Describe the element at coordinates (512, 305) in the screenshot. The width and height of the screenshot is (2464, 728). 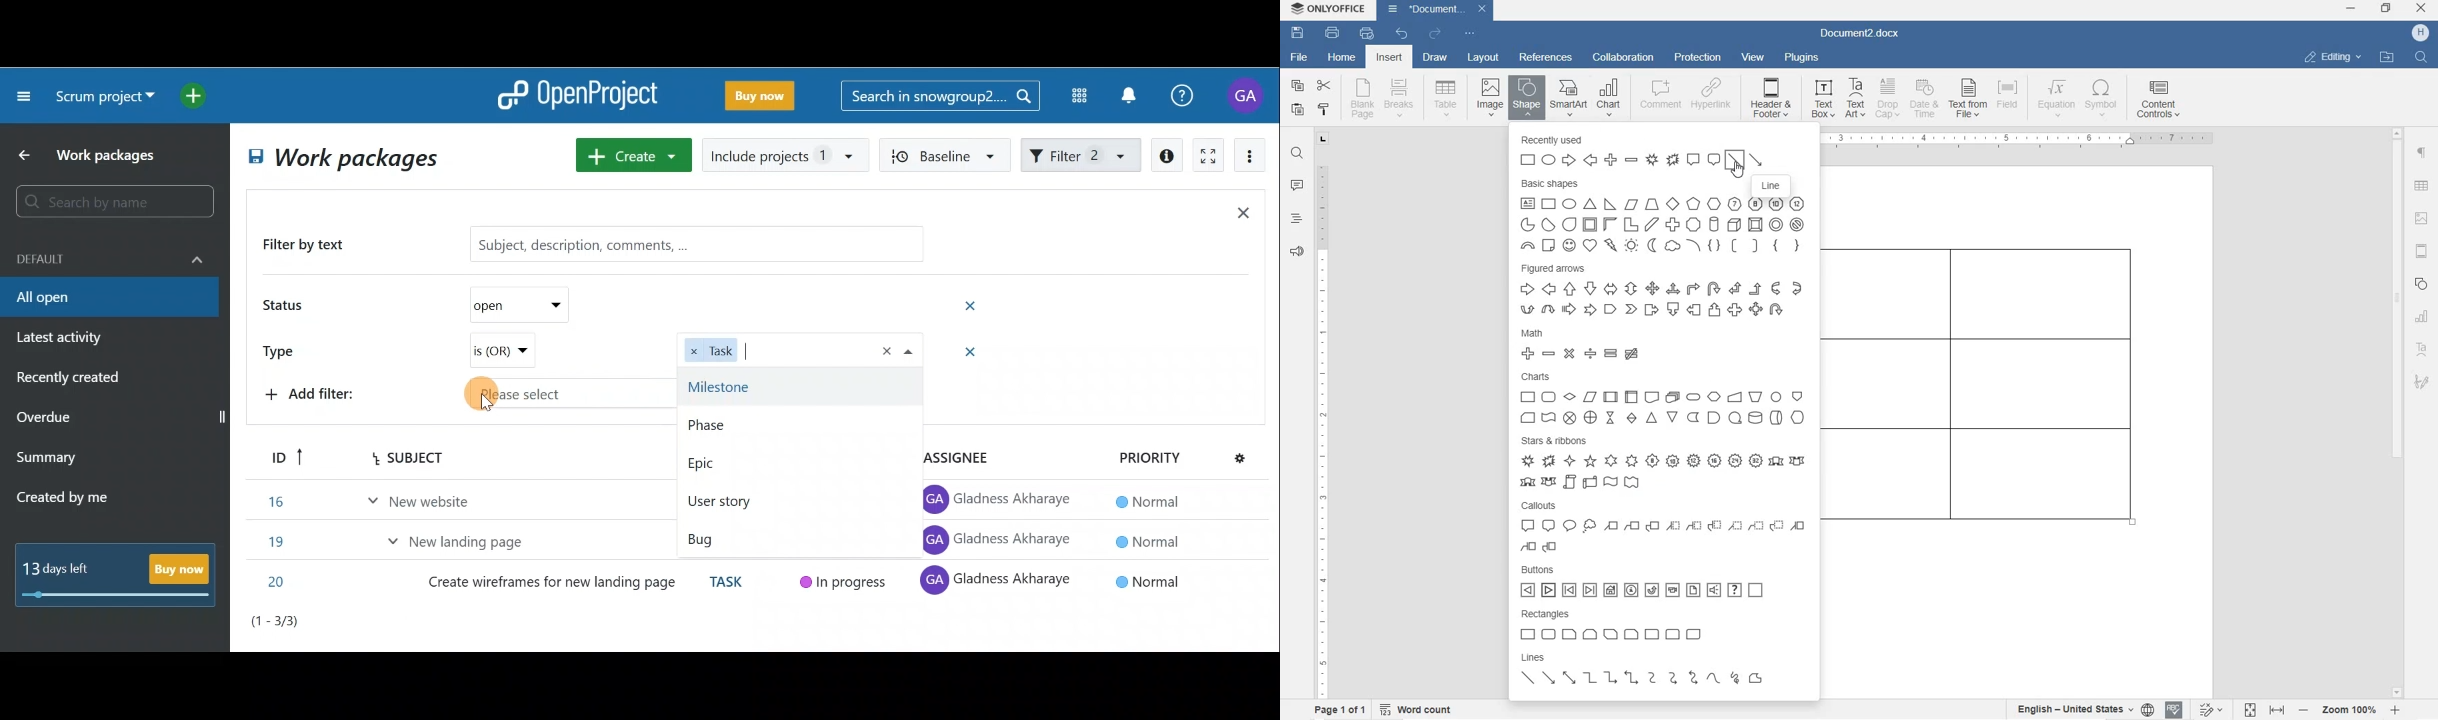
I see `Open` at that location.